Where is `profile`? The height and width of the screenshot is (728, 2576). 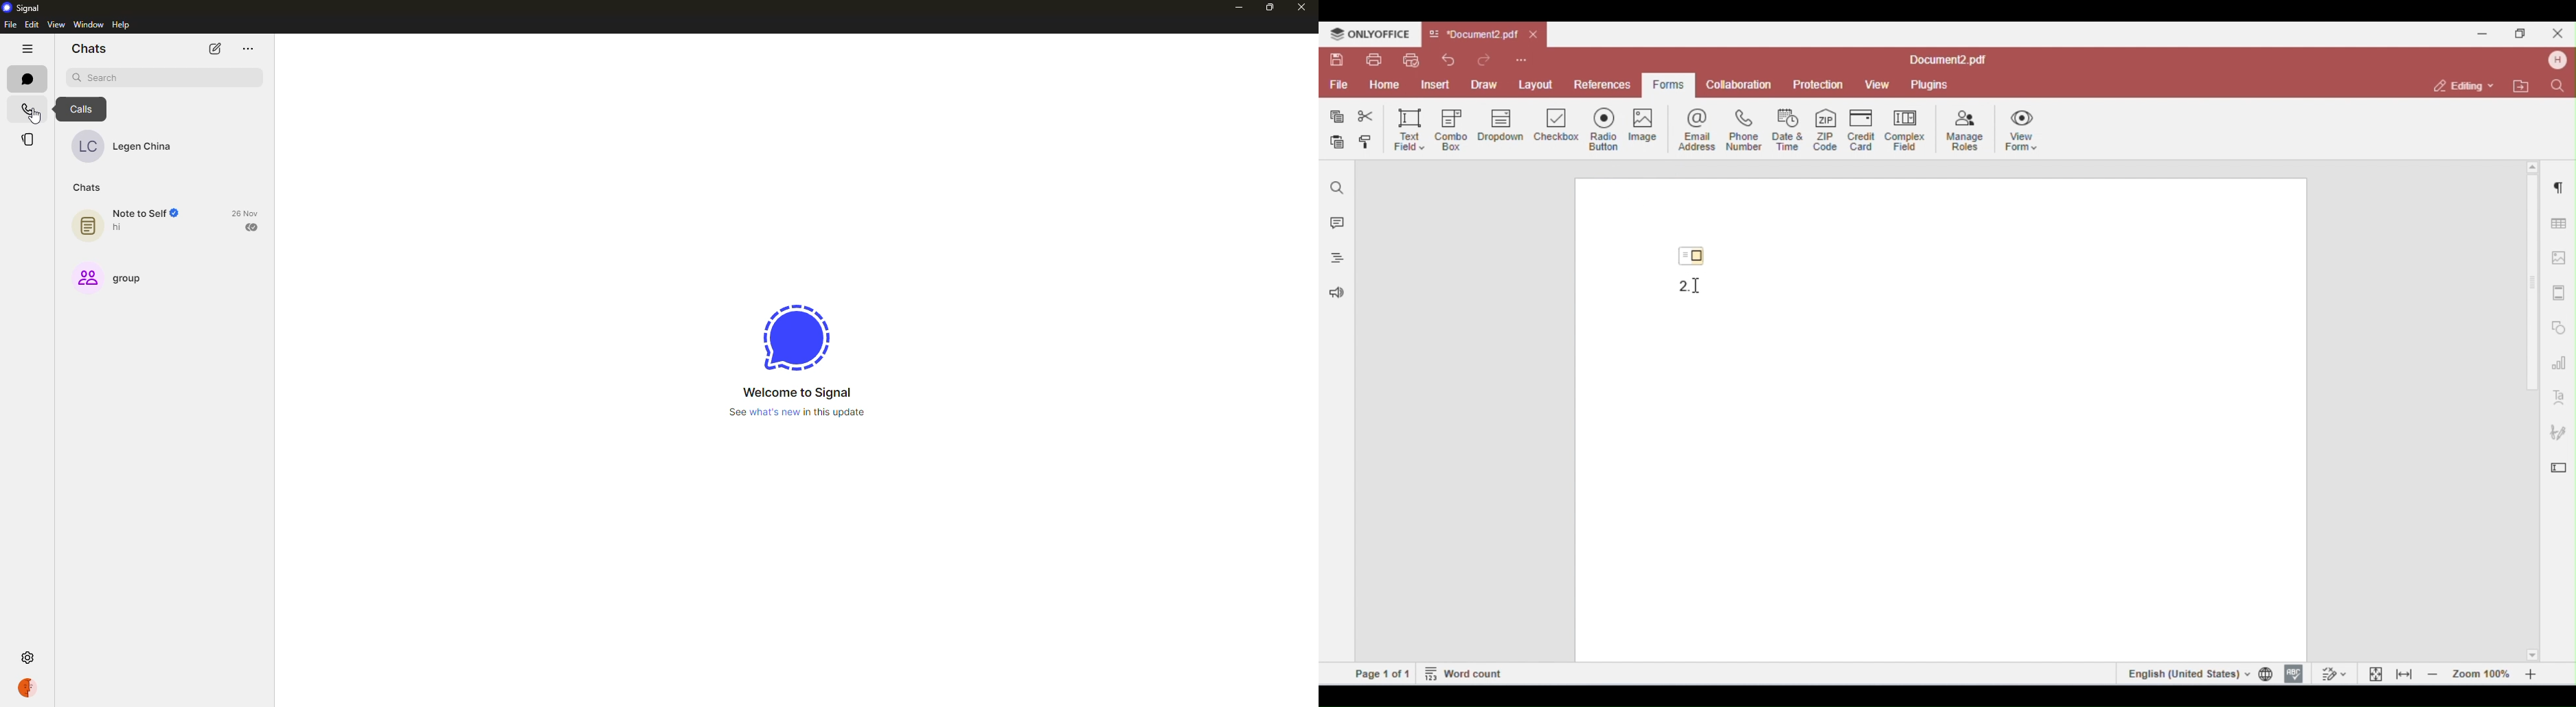
profile is located at coordinates (27, 689).